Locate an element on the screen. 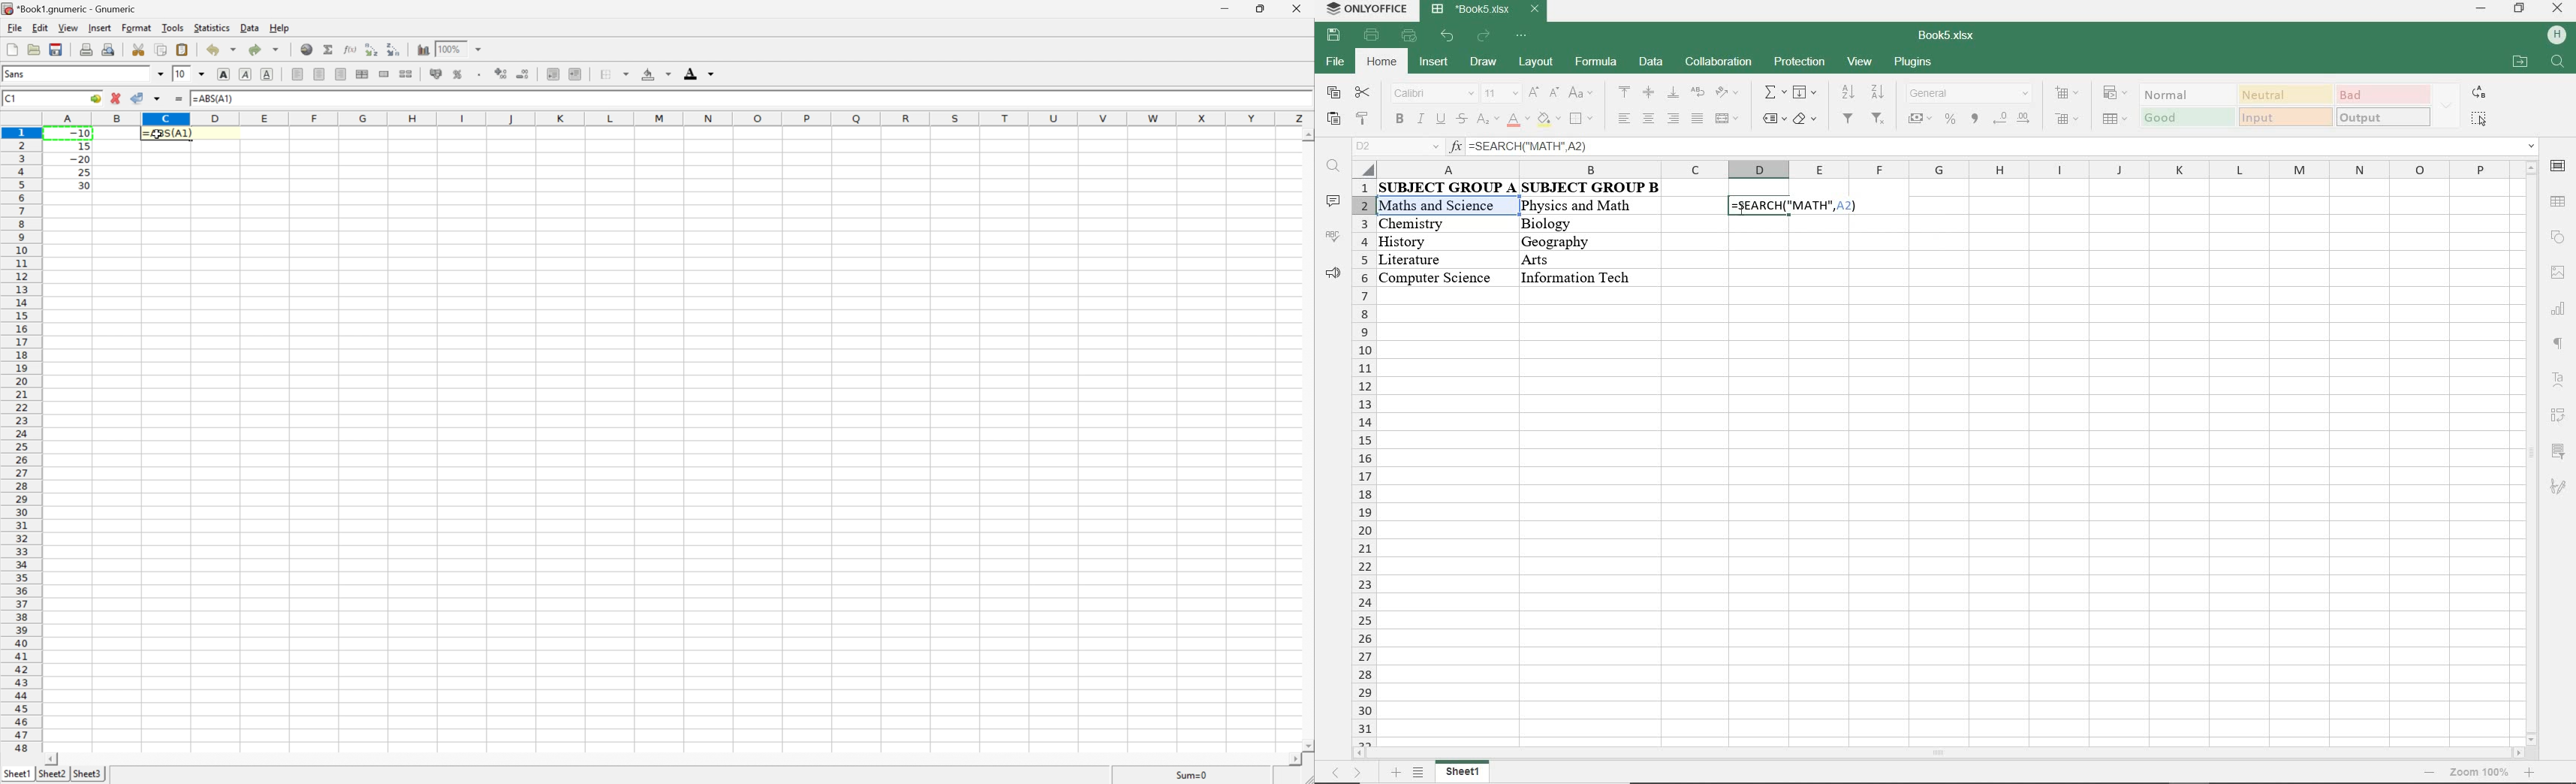  tab is located at coordinates (2478, 772).